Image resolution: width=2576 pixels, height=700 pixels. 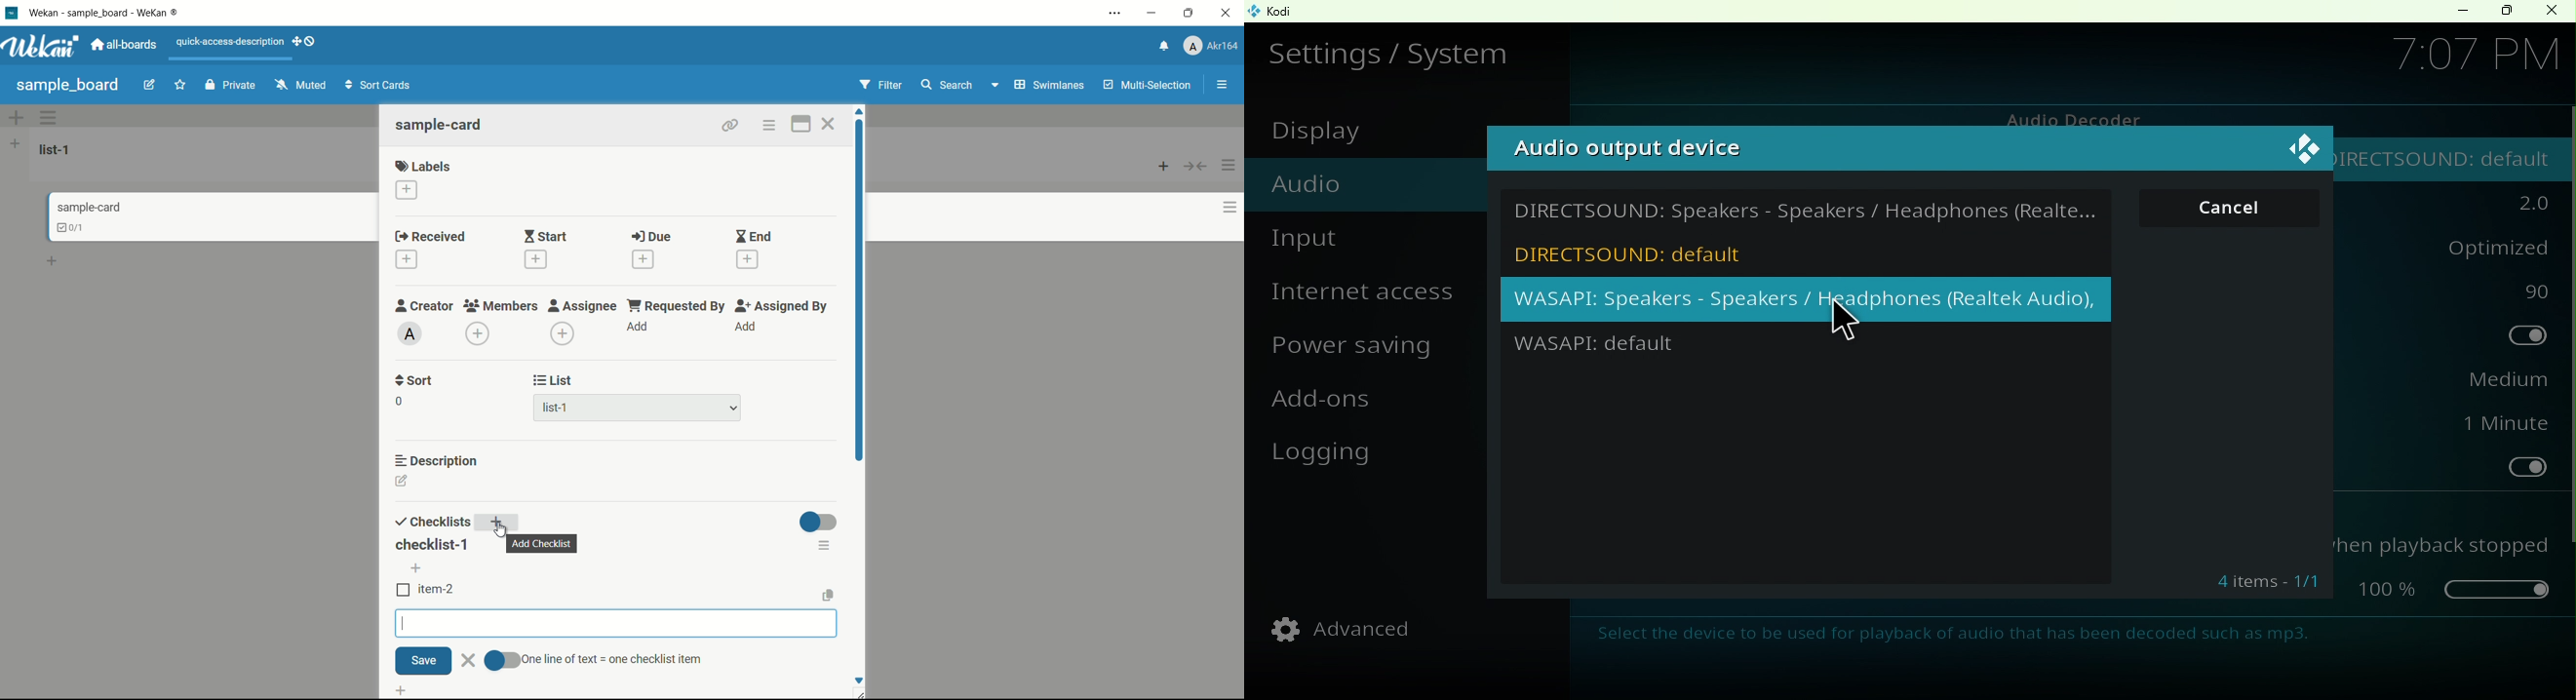 I want to click on list, so click(x=554, y=380).